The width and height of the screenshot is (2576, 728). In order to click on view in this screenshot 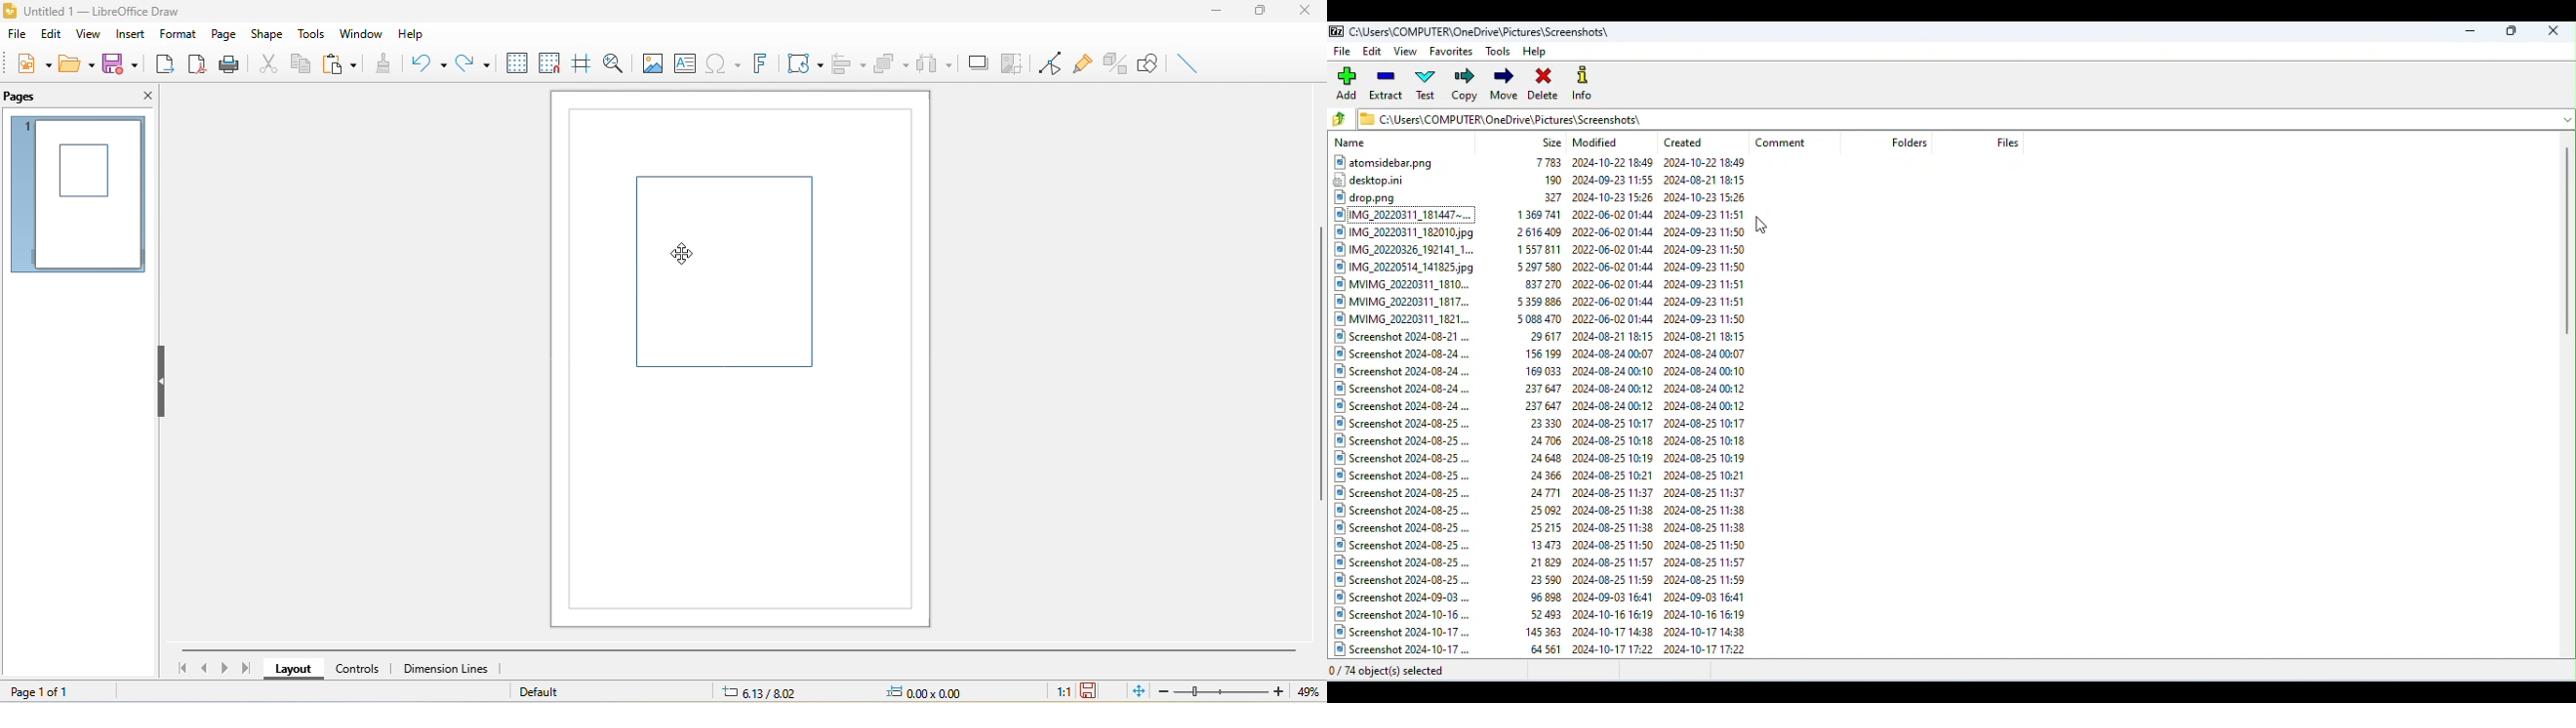, I will do `click(90, 37)`.